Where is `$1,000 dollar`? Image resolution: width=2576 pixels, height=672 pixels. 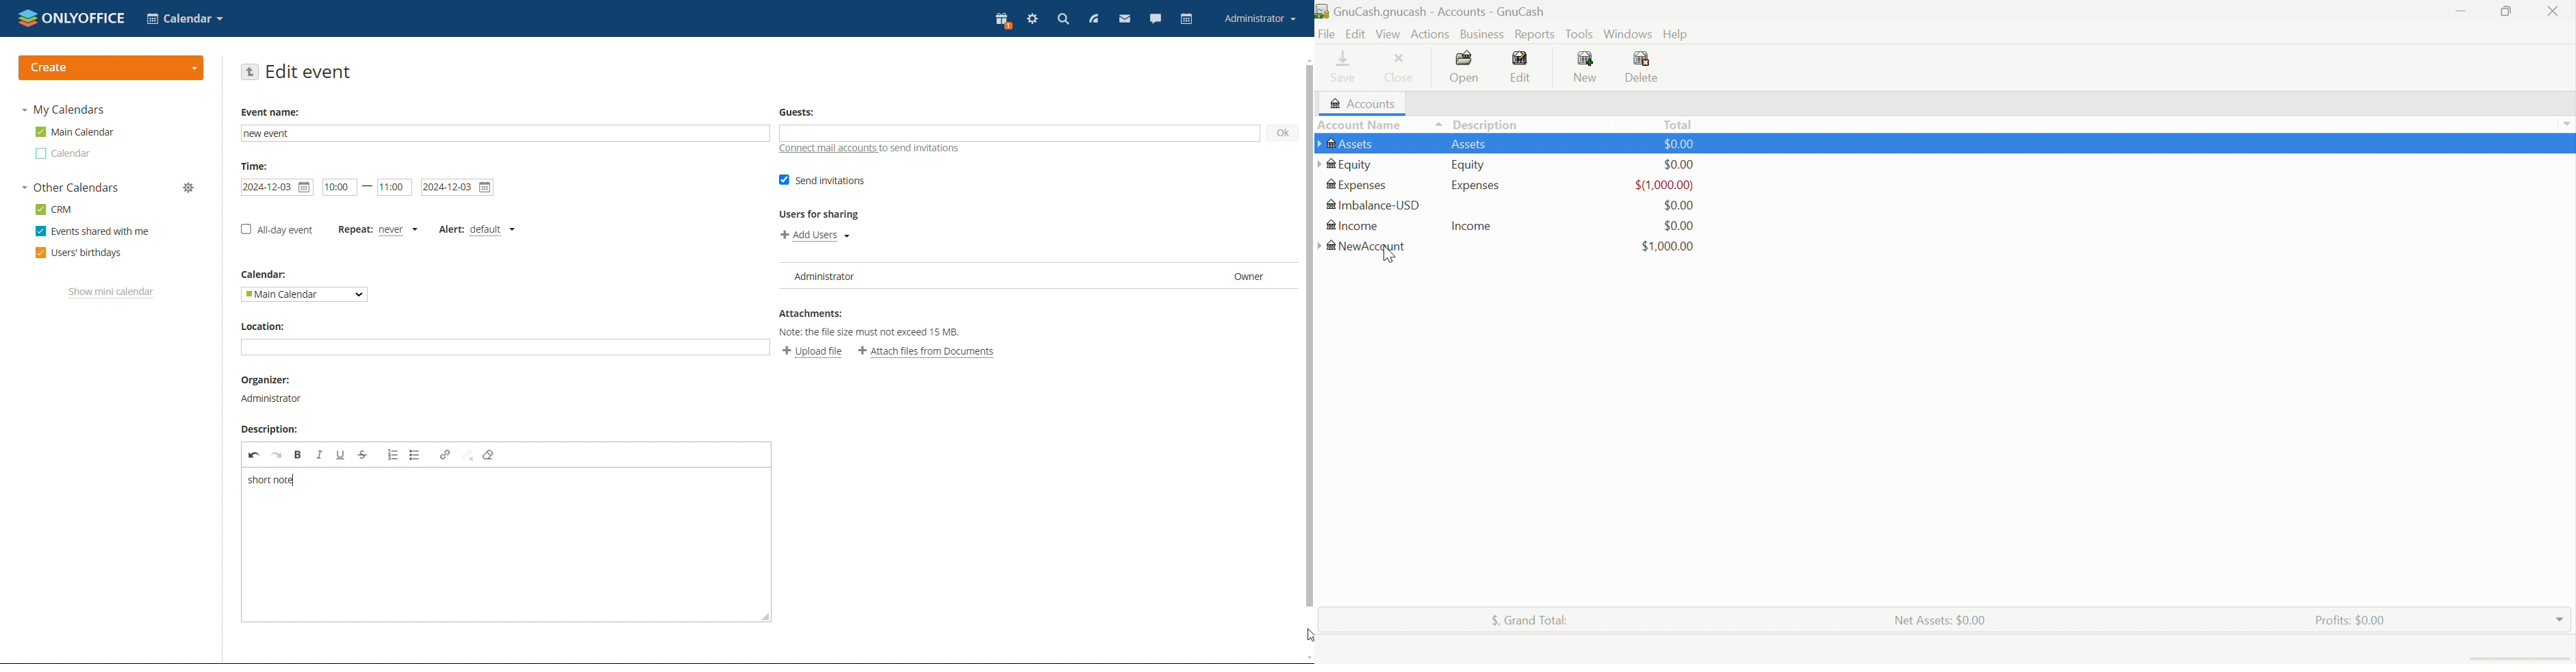
$1,000 dollar is located at coordinates (1669, 245).